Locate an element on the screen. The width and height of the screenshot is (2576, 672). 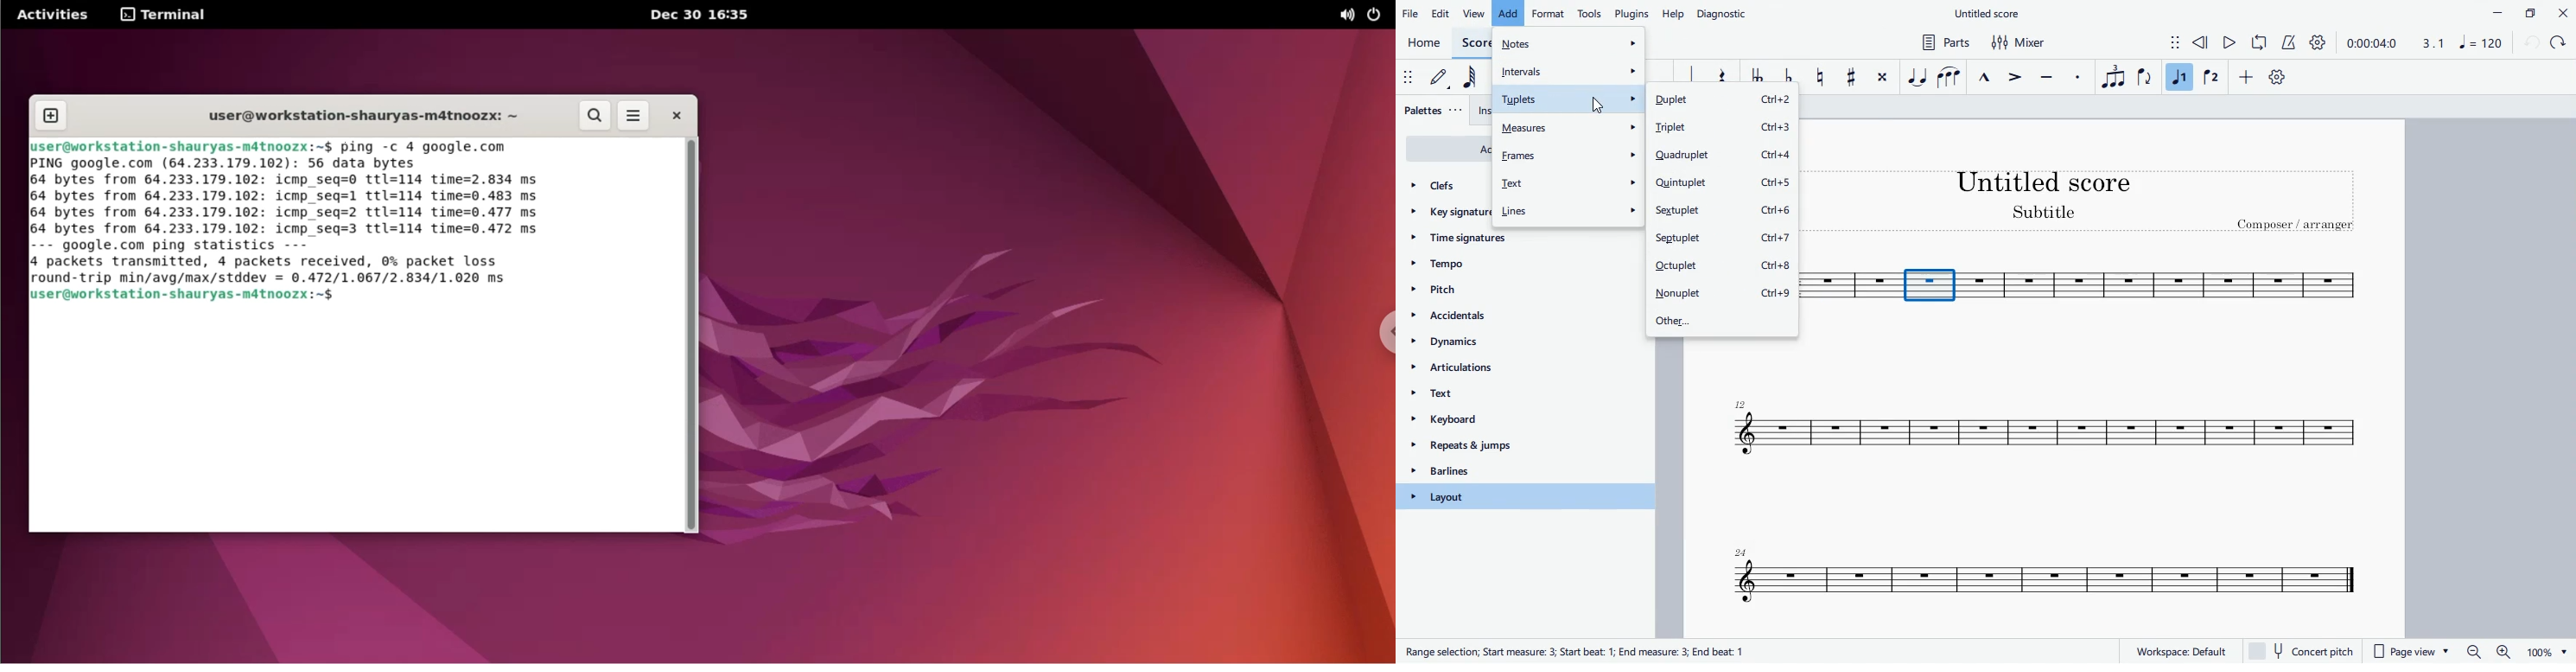
toggle natural is located at coordinates (1821, 76).